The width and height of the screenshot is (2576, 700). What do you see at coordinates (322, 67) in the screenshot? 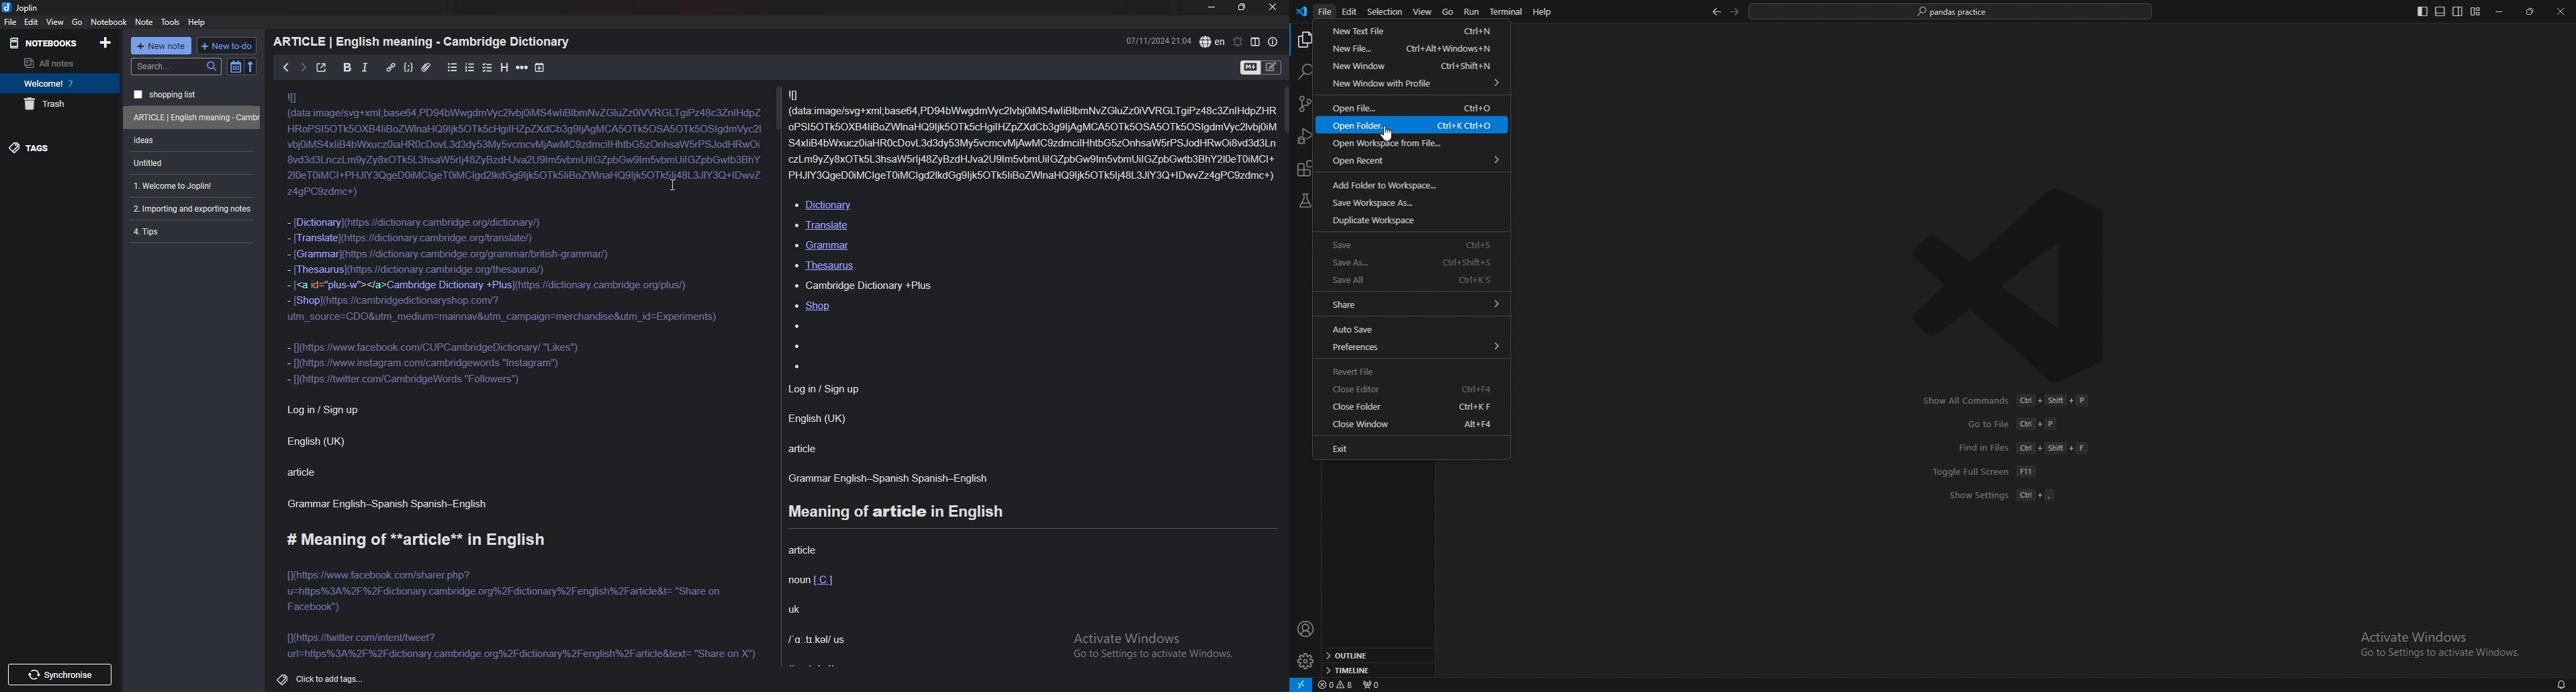
I see `toggle external editor` at bounding box center [322, 67].